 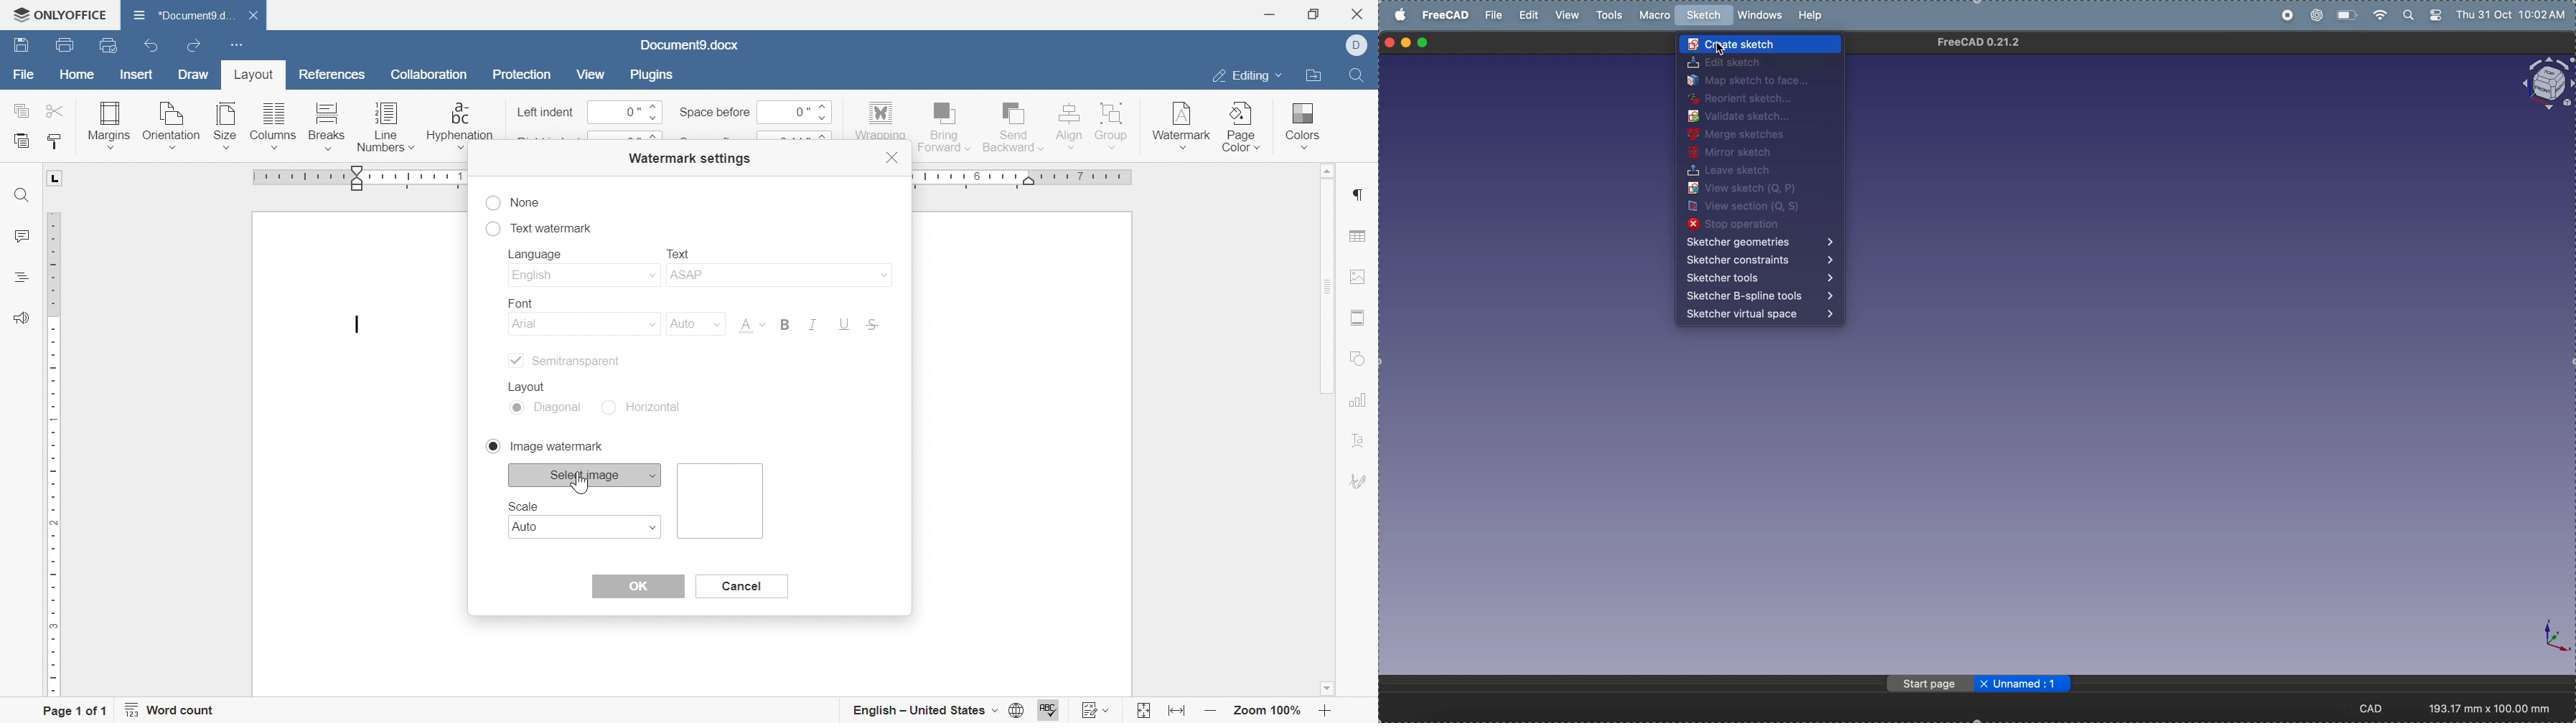 What do you see at coordinates (1359, 360) in the screenshot?
I see `shape settings` at bounding box center [1359, 360].